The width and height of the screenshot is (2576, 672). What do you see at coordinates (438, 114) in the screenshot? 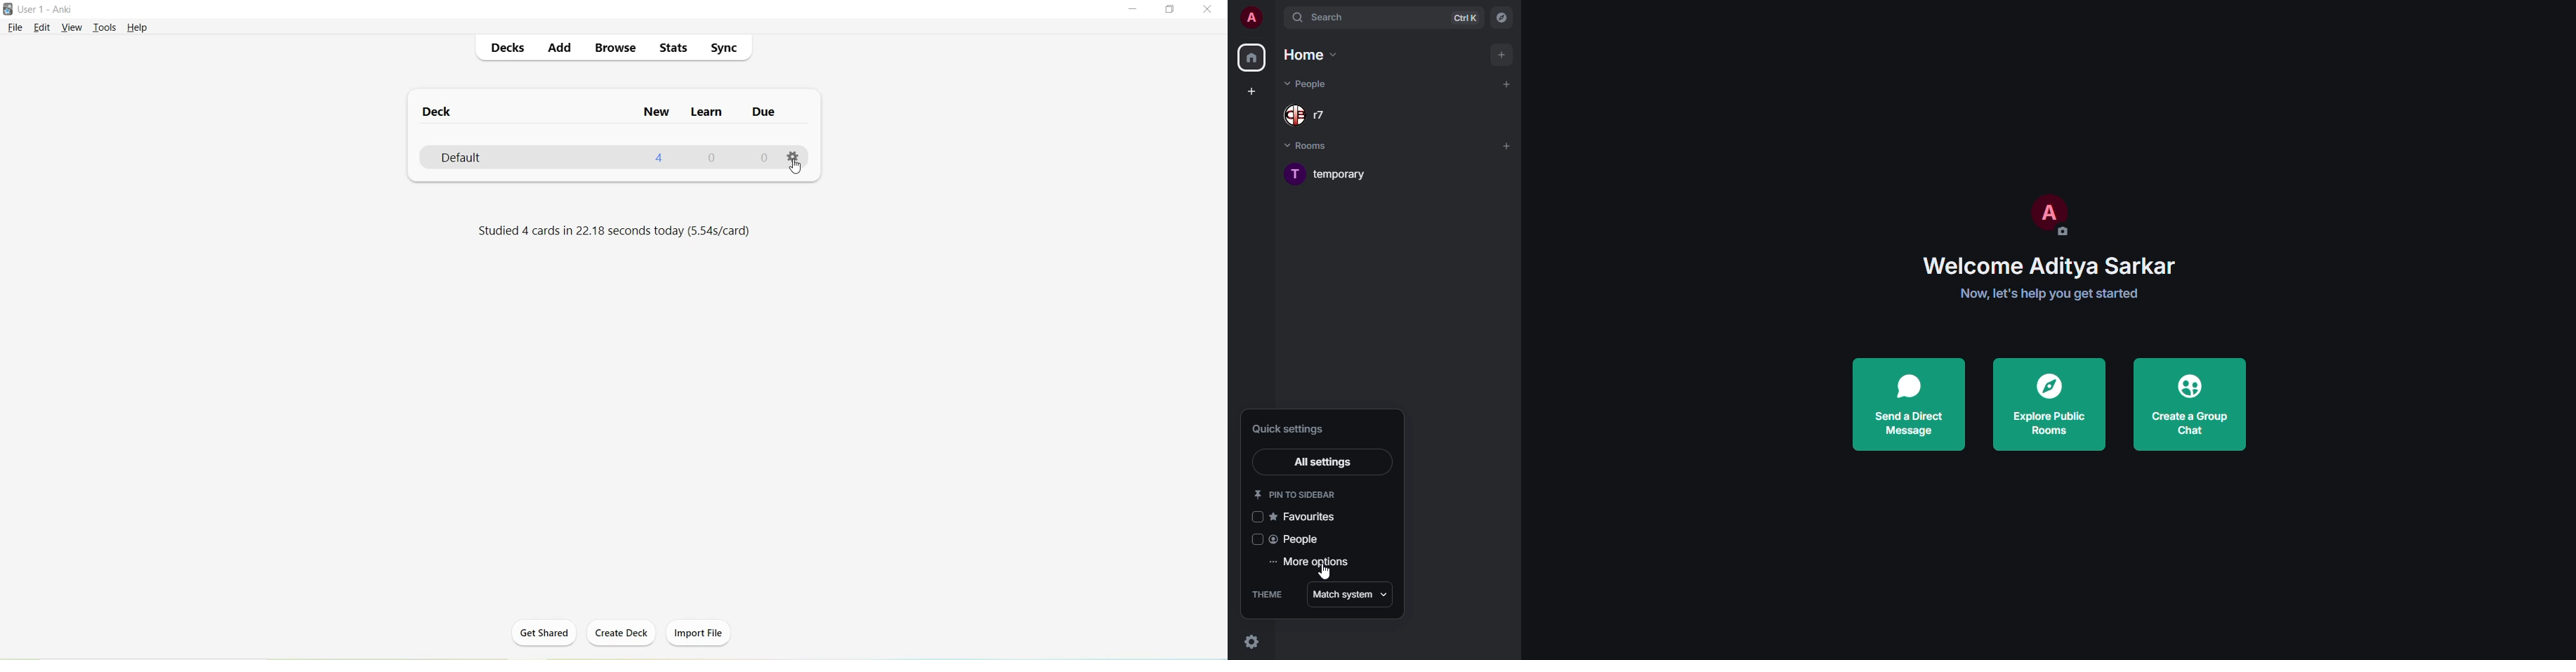
I see `Deck` at bounding box center [438, 114].